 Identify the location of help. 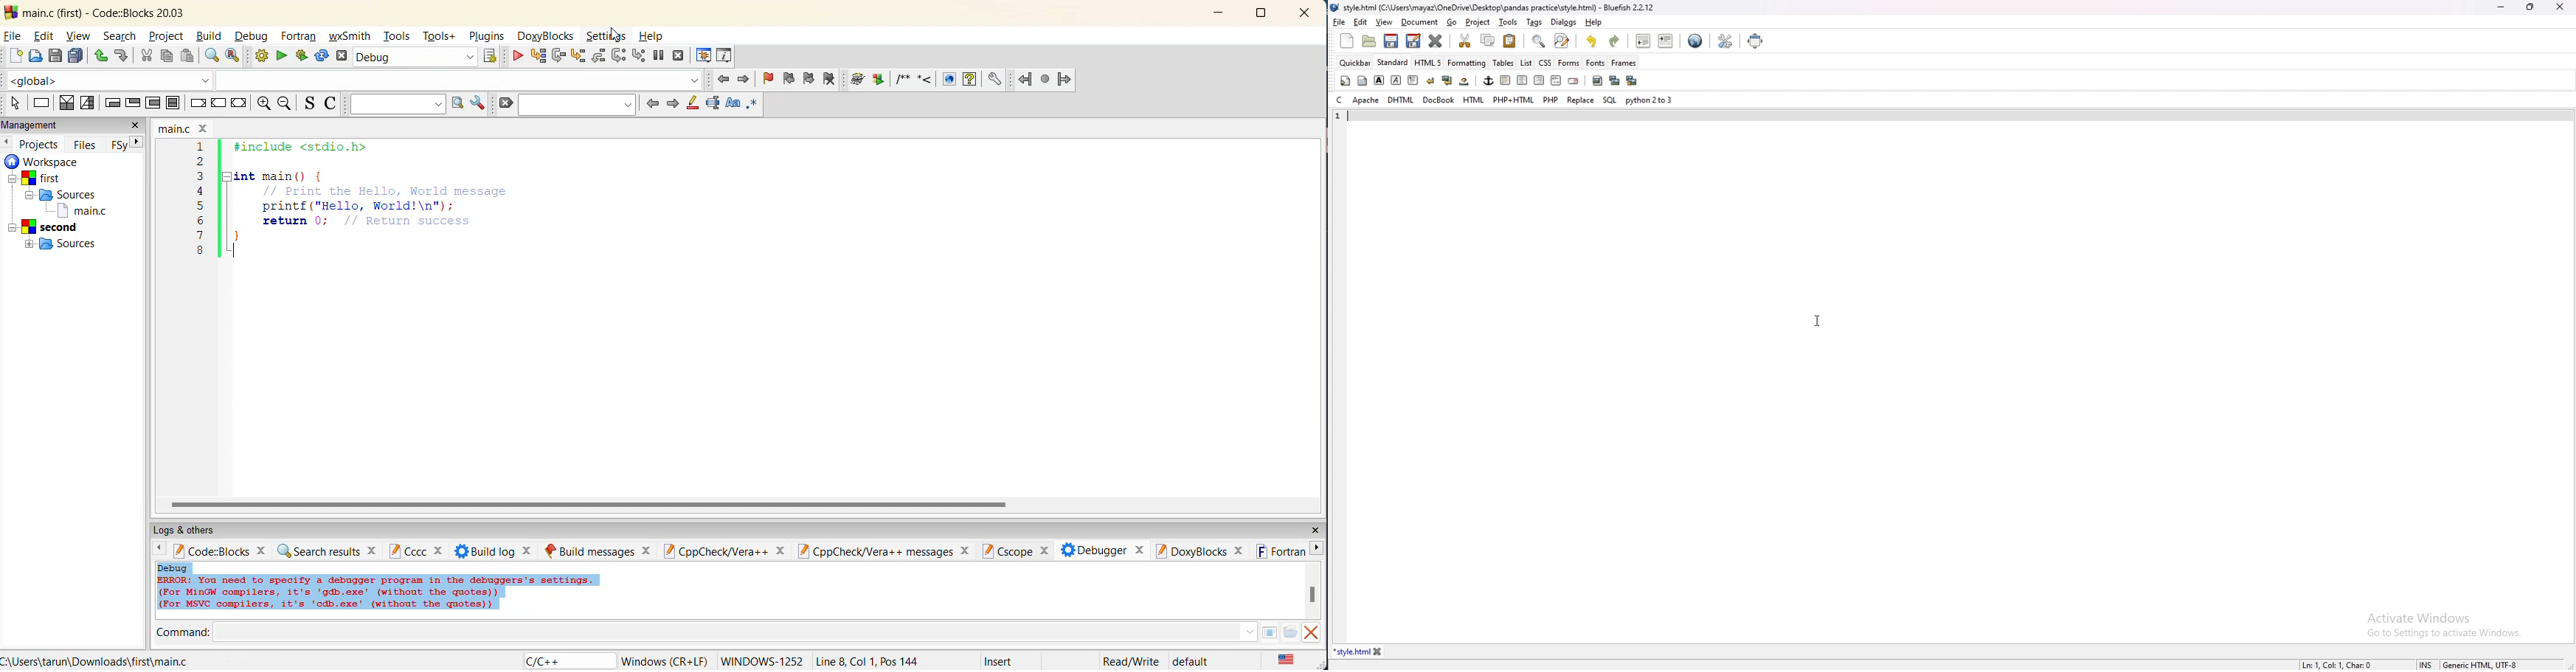
(1593, 22).